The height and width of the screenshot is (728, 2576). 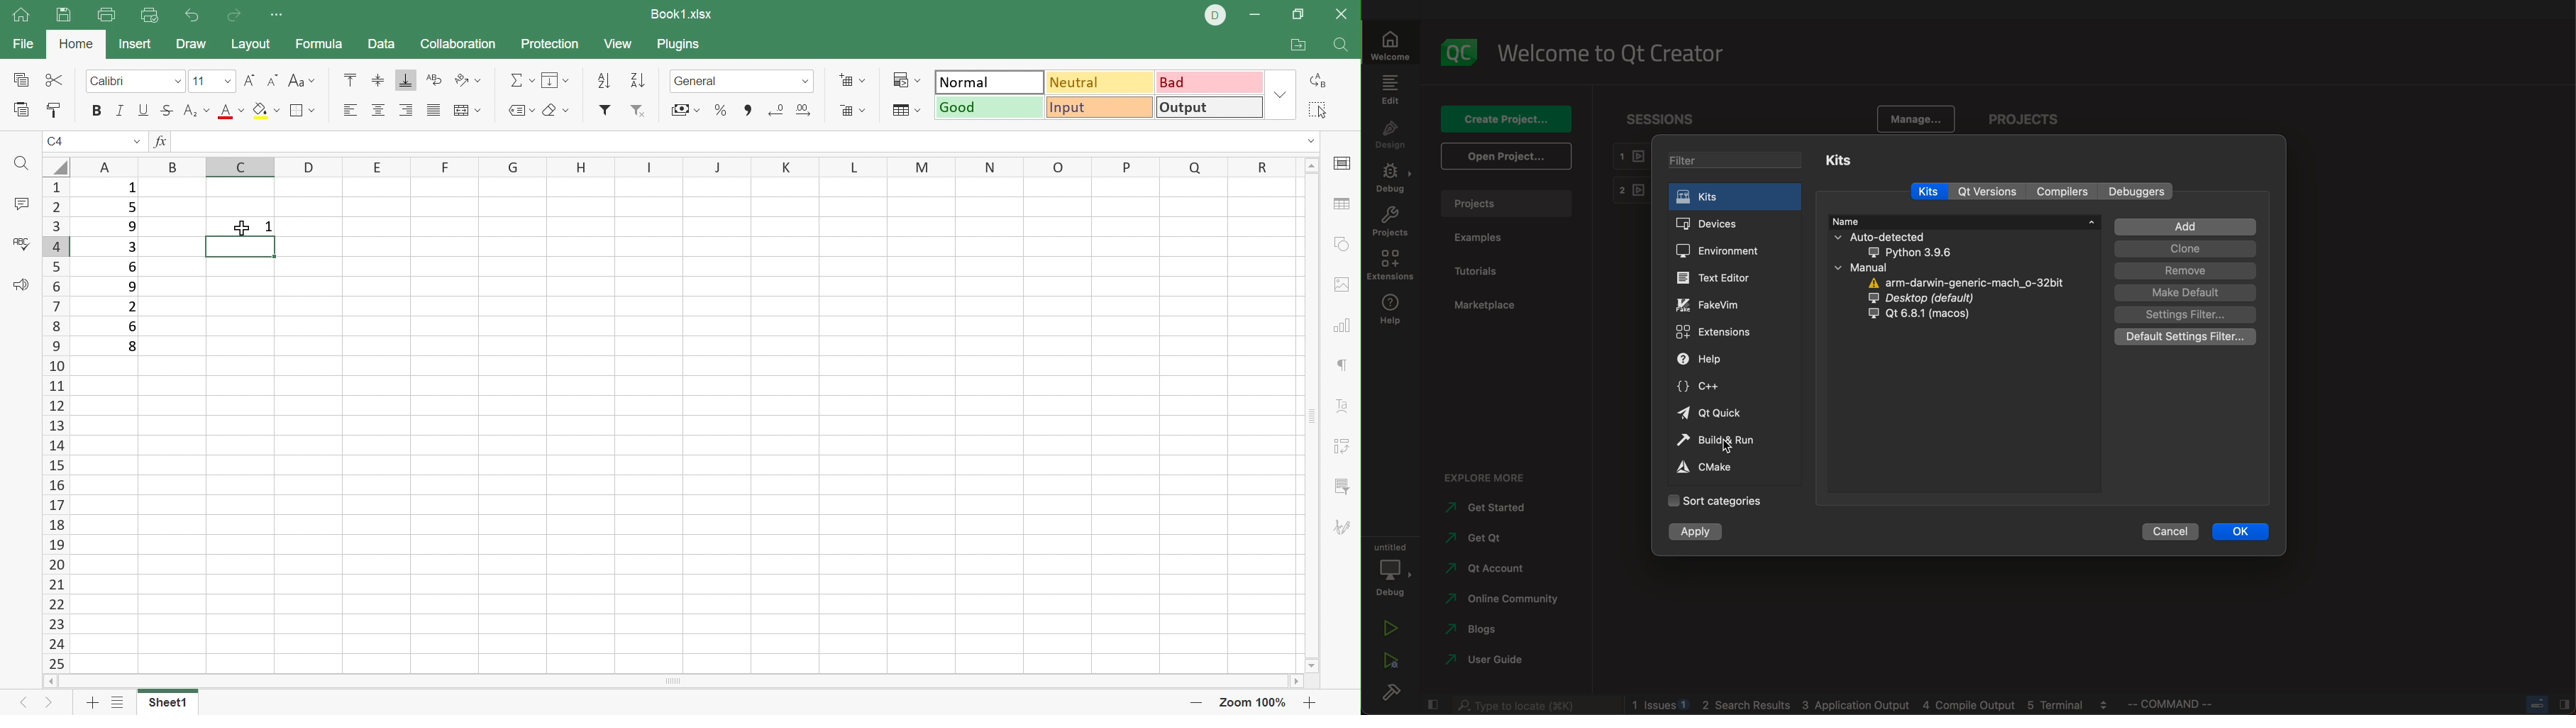 I want to click on Descending order, so click(x=639, y=81).